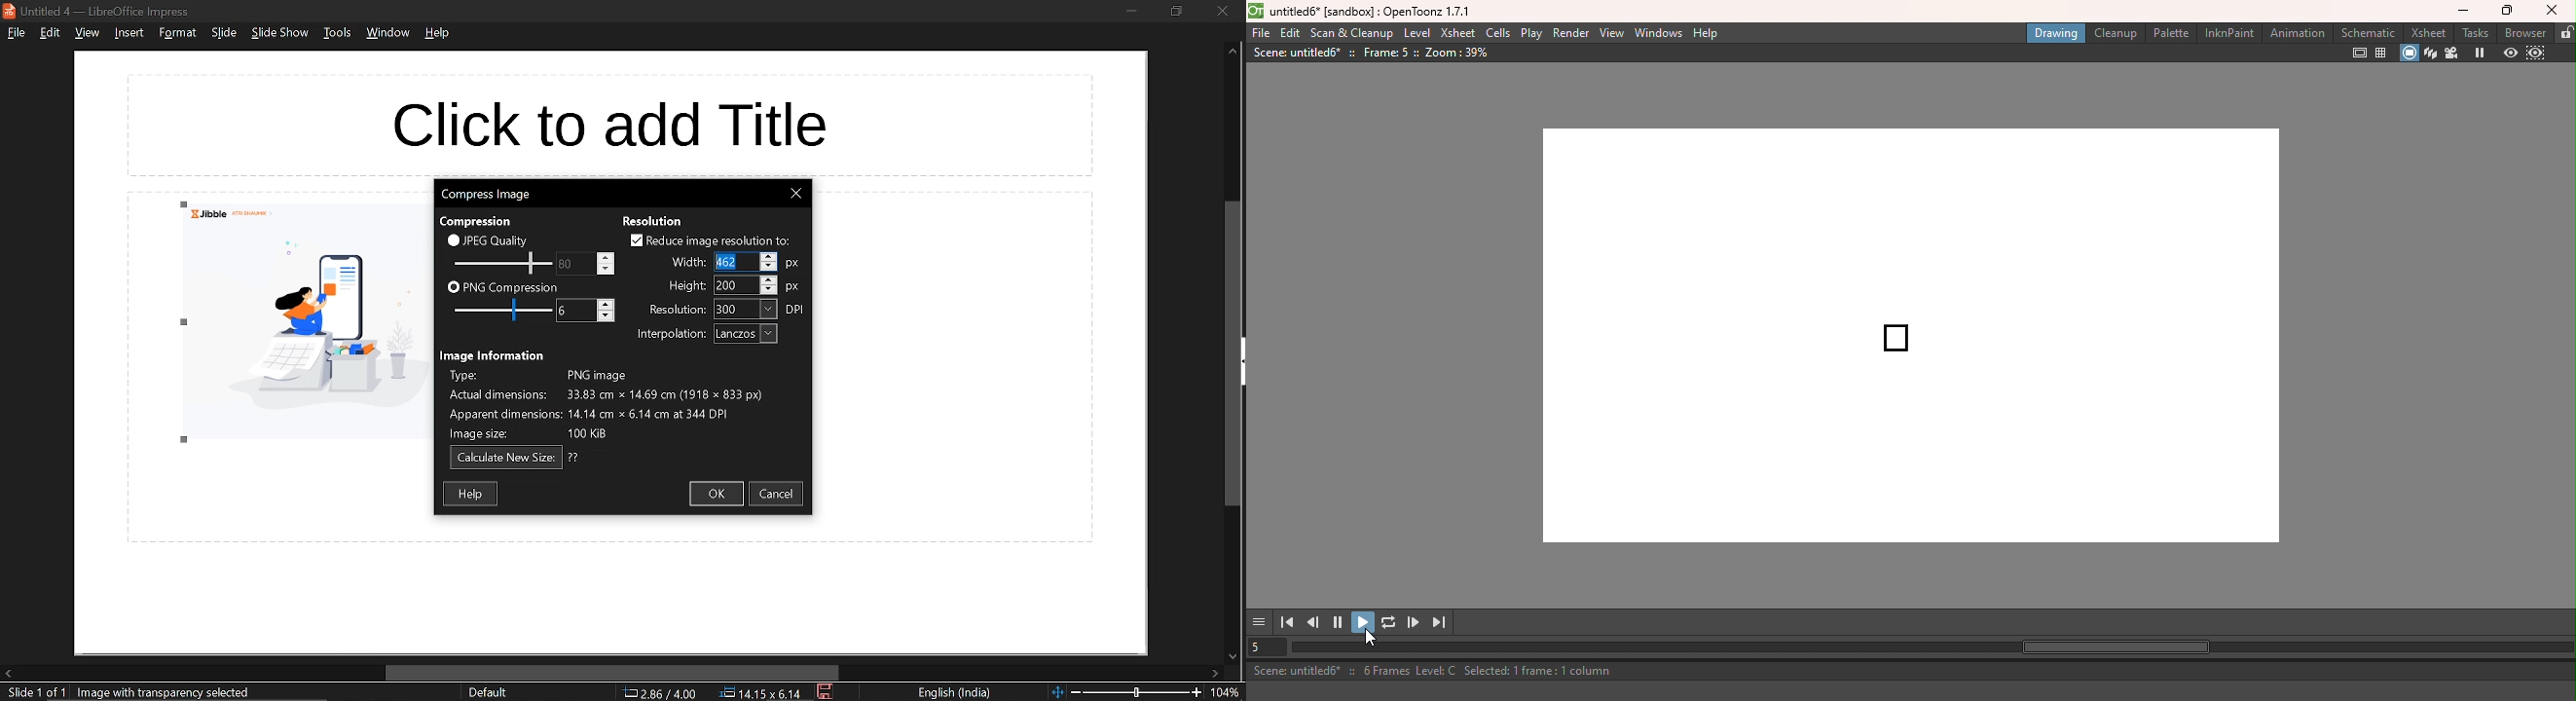 The height and width of the screenshot is (728, 2576). I want to click on Schematic, so click(2371, 33).